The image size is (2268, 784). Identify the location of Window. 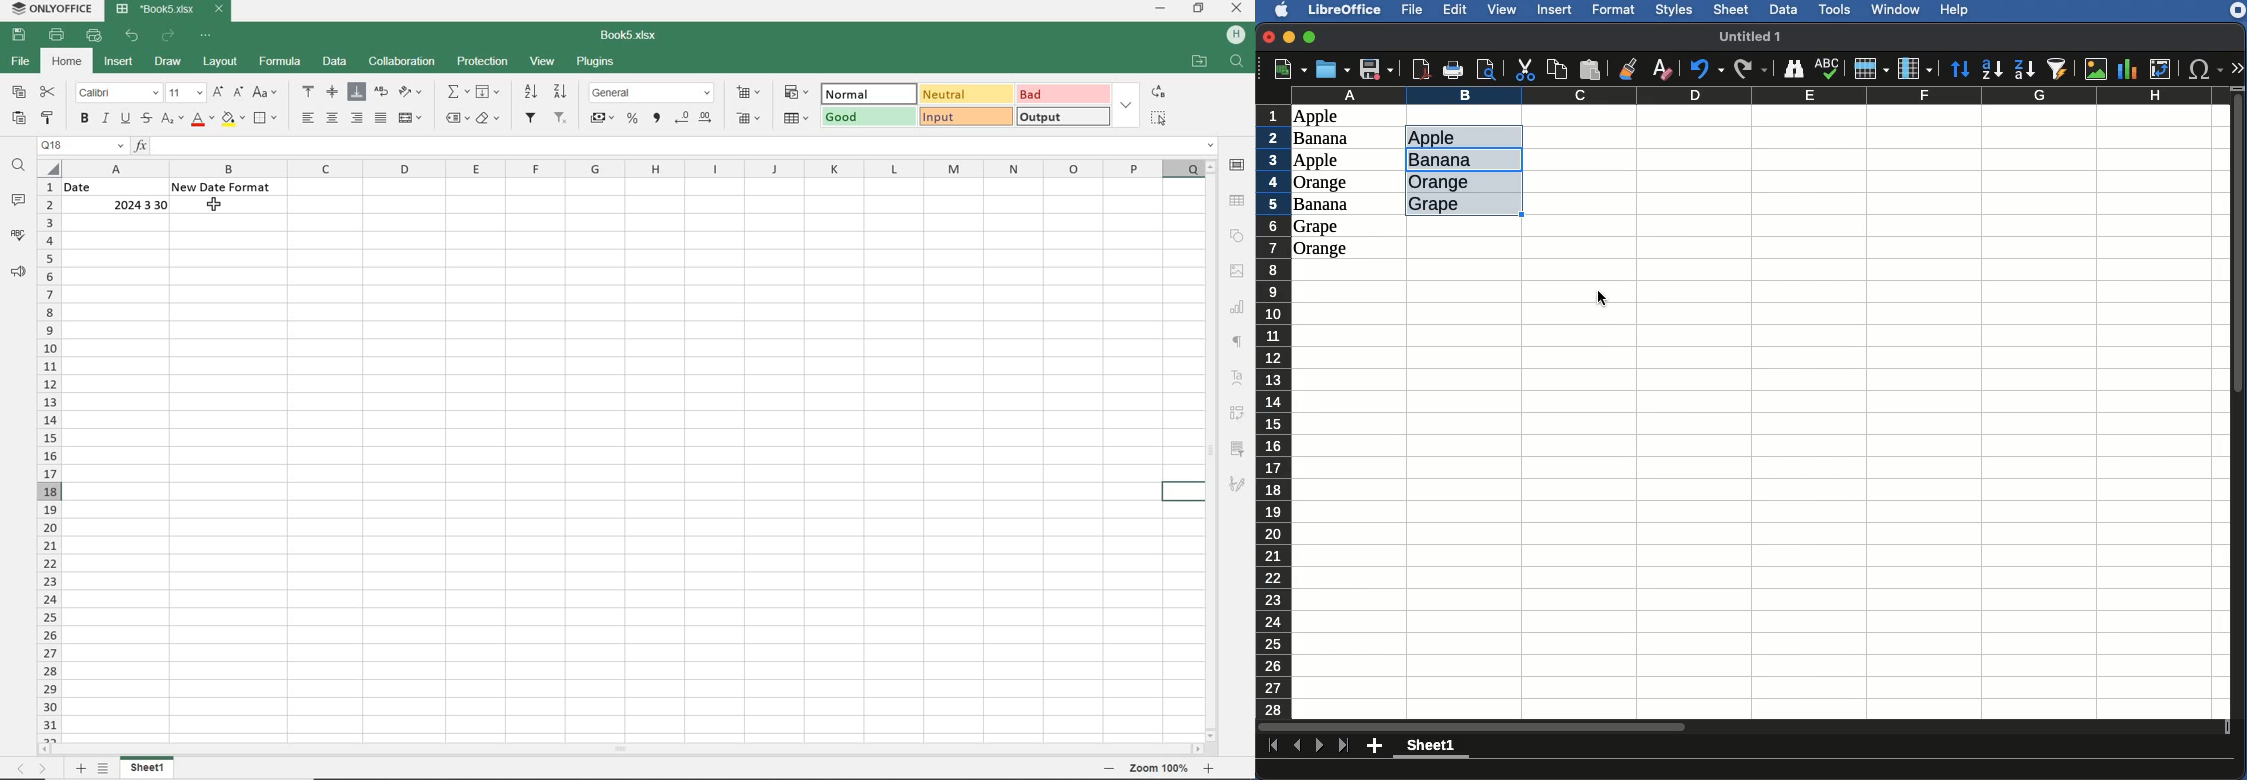
(1899, 10).